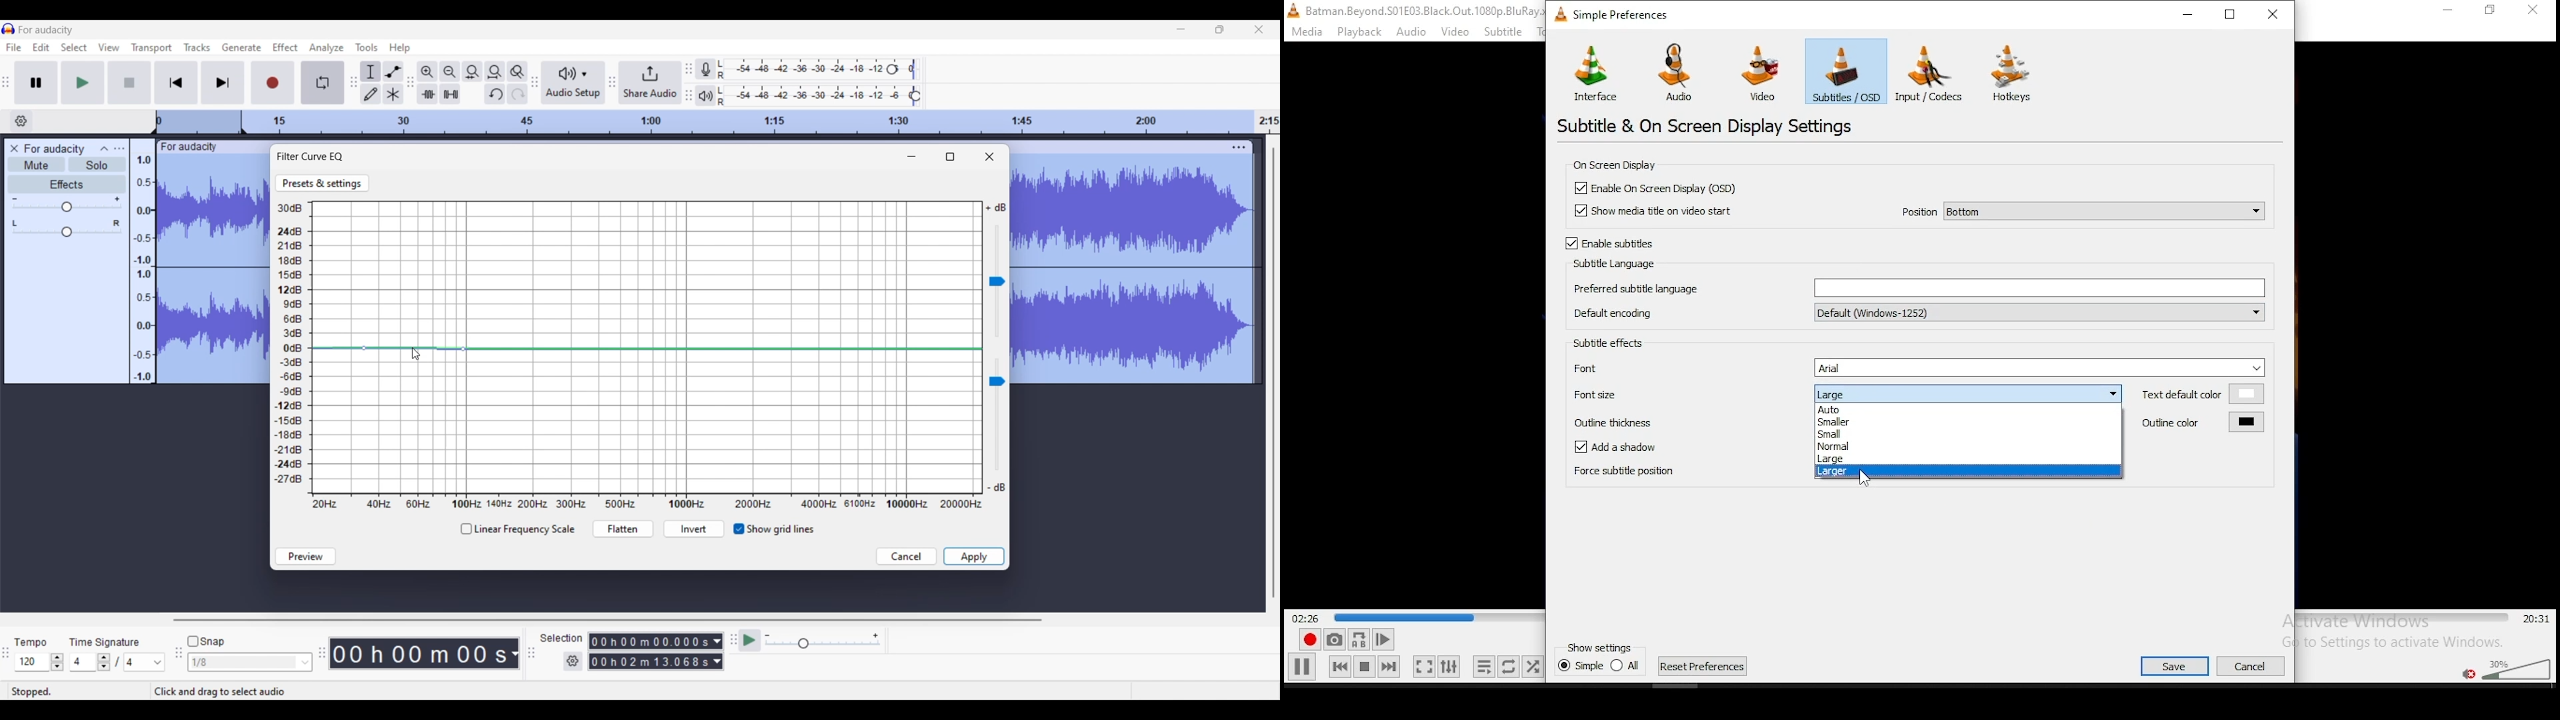 Image resolution: width=2576 pixels, height=728 pixels. Describe the element at coordinates (1967, 459) in the screenshot. I see `large` at that location.